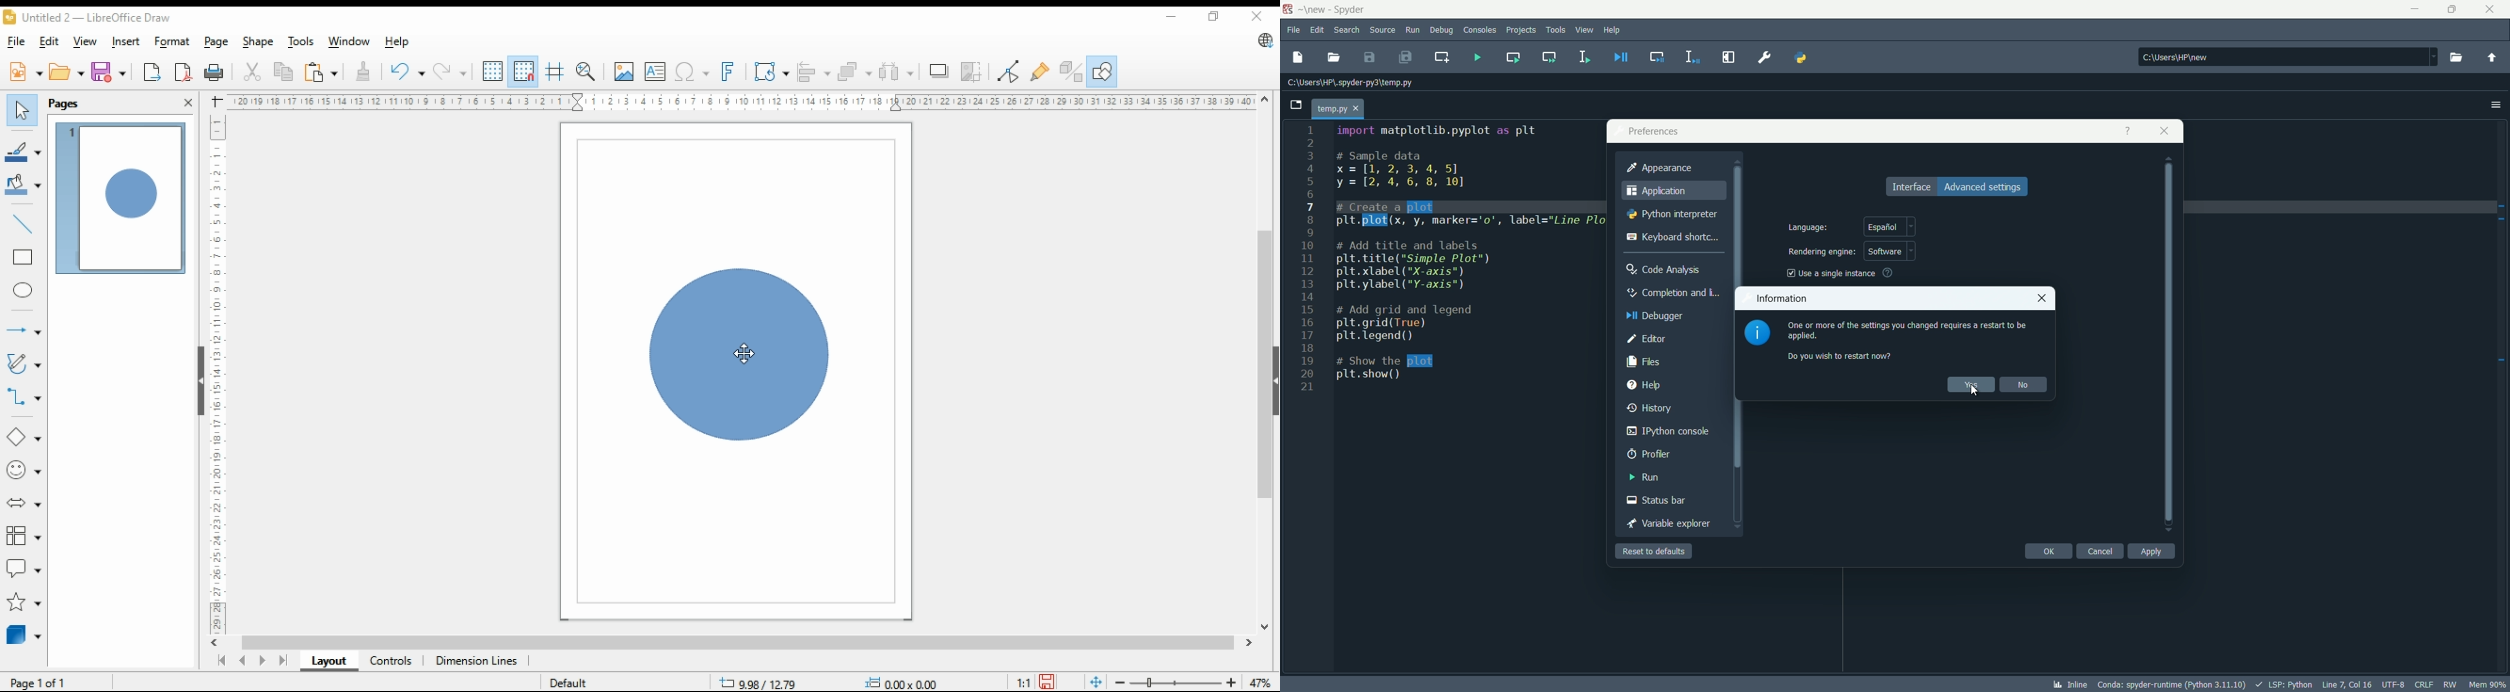 Image resolution: width=2520 pixels, height=700 pixels. I want to click on format, so click(173, 41).